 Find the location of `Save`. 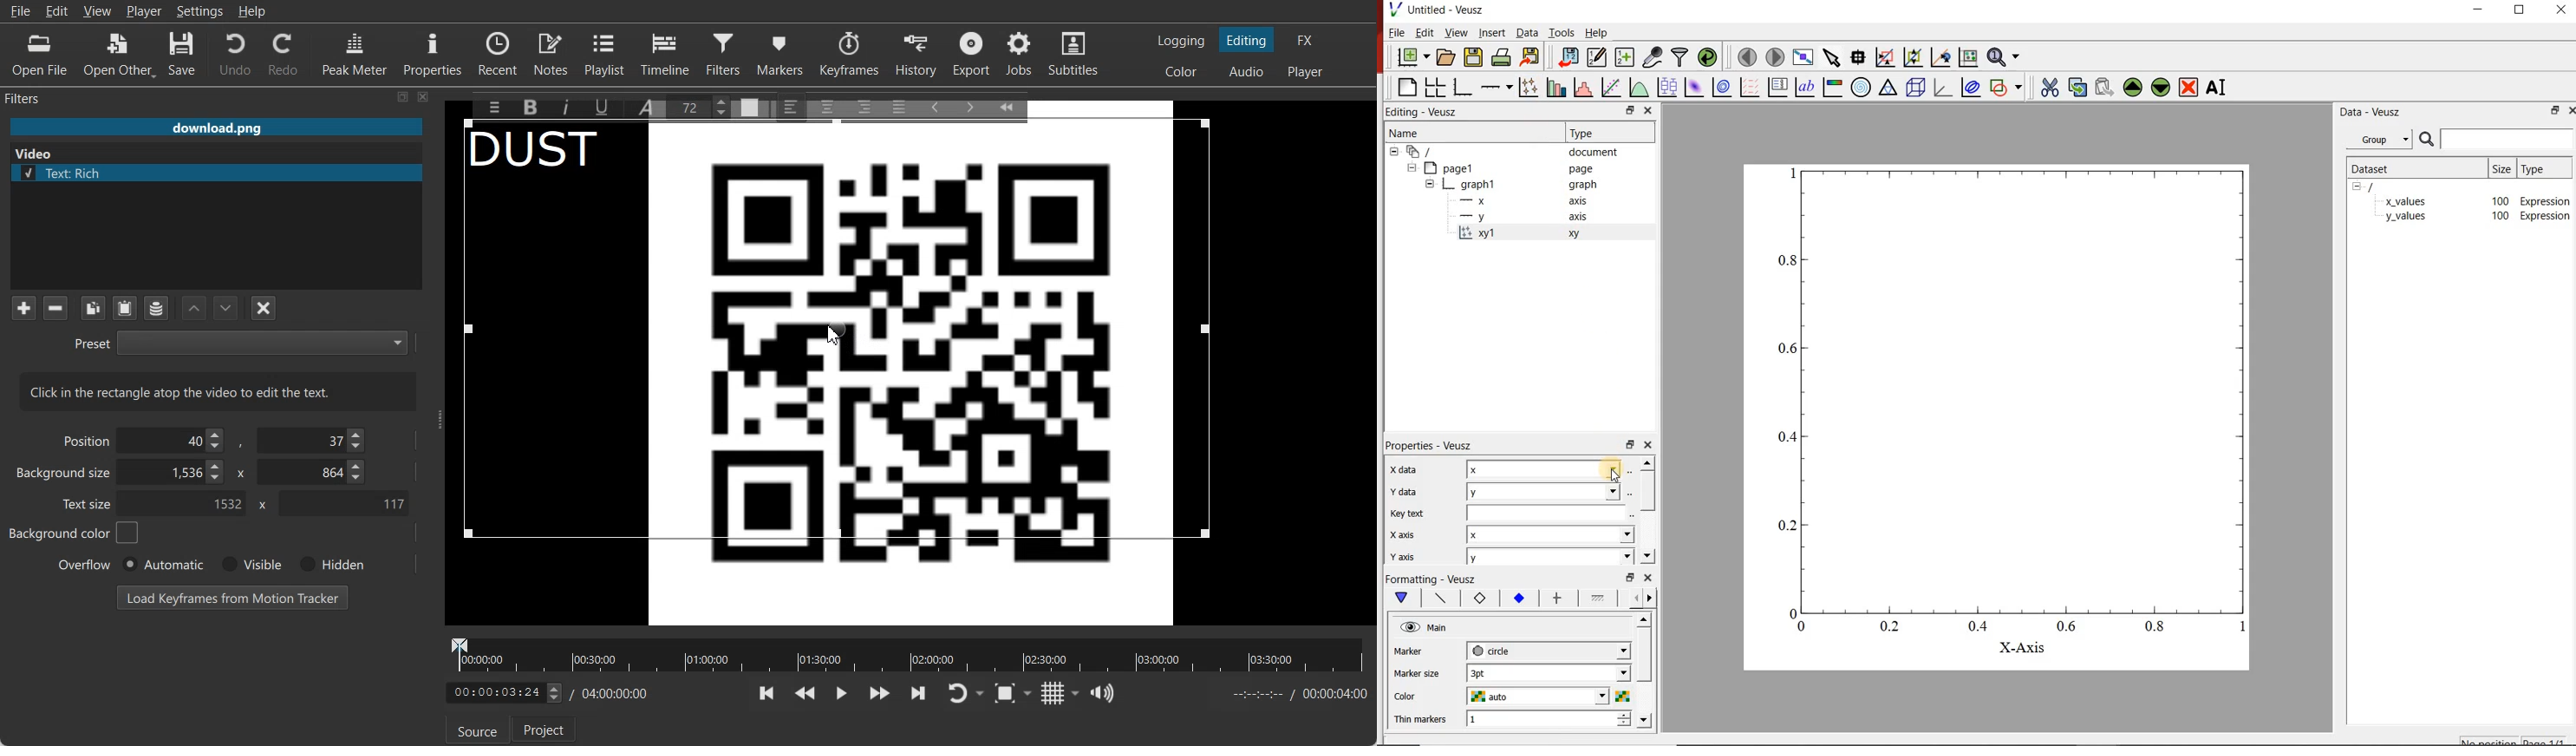

Save is located at coordinates (182, 55).